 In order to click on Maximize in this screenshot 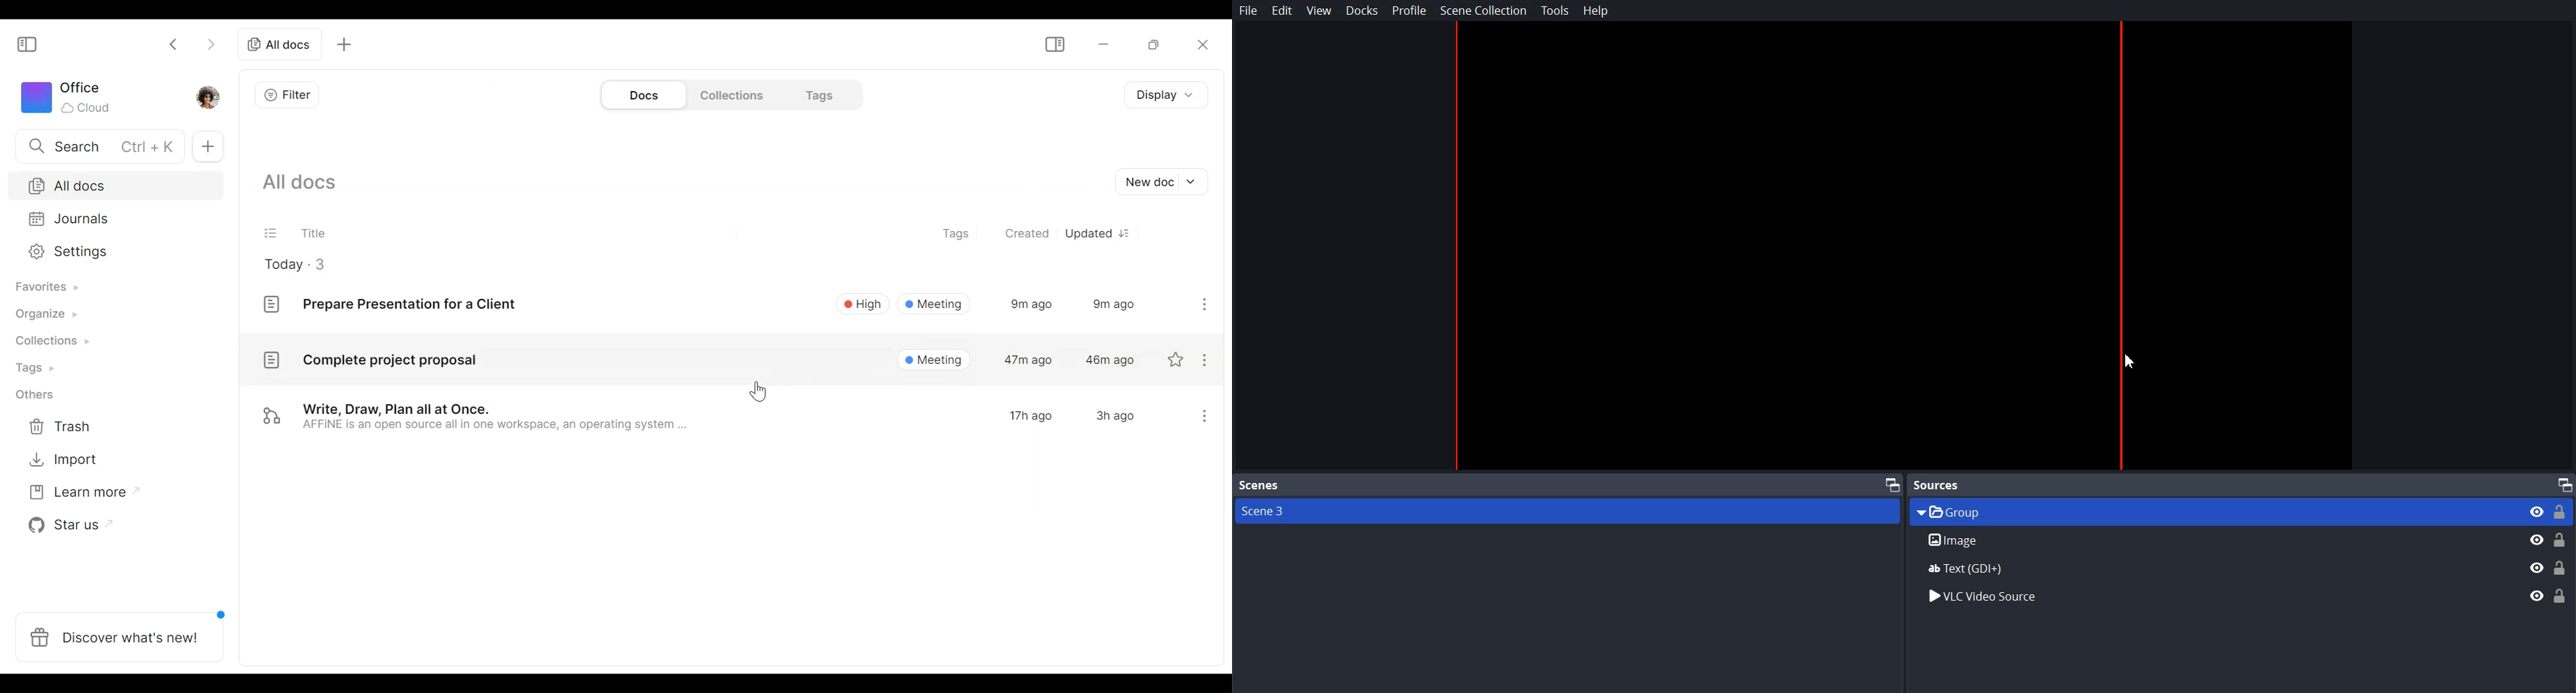, I will do `click(1893, 484)`.